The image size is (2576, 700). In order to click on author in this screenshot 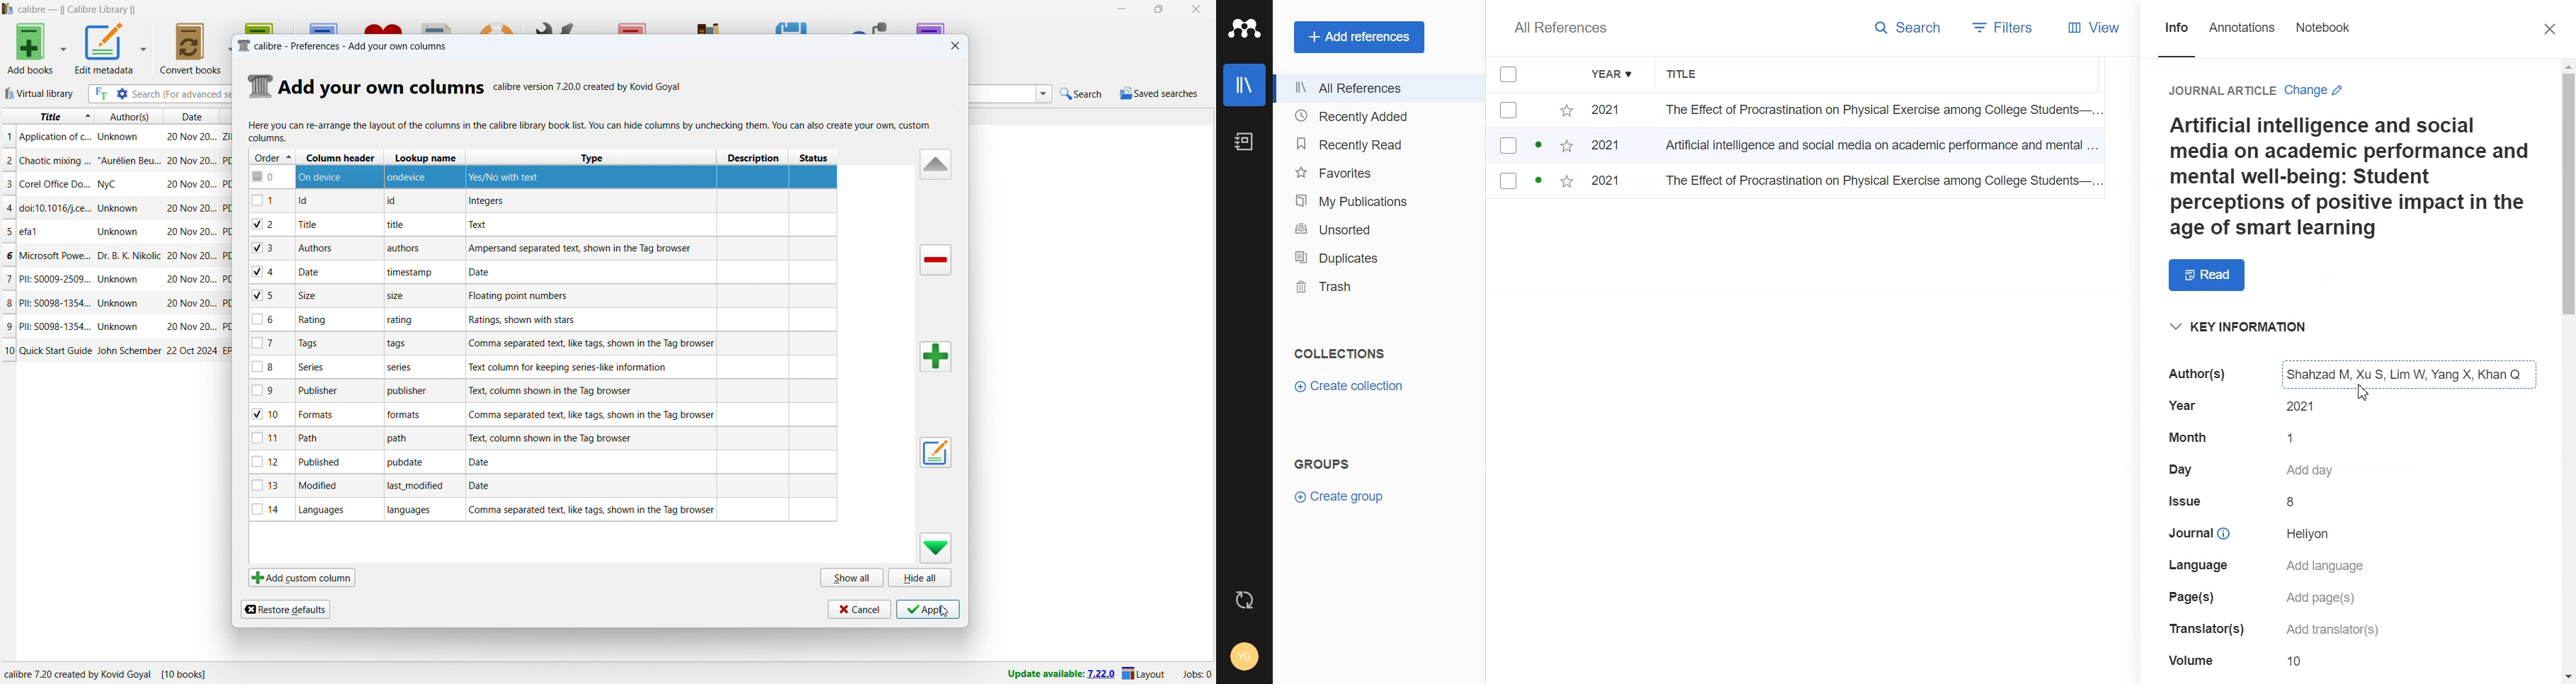, I will do `click(113, 184)`.